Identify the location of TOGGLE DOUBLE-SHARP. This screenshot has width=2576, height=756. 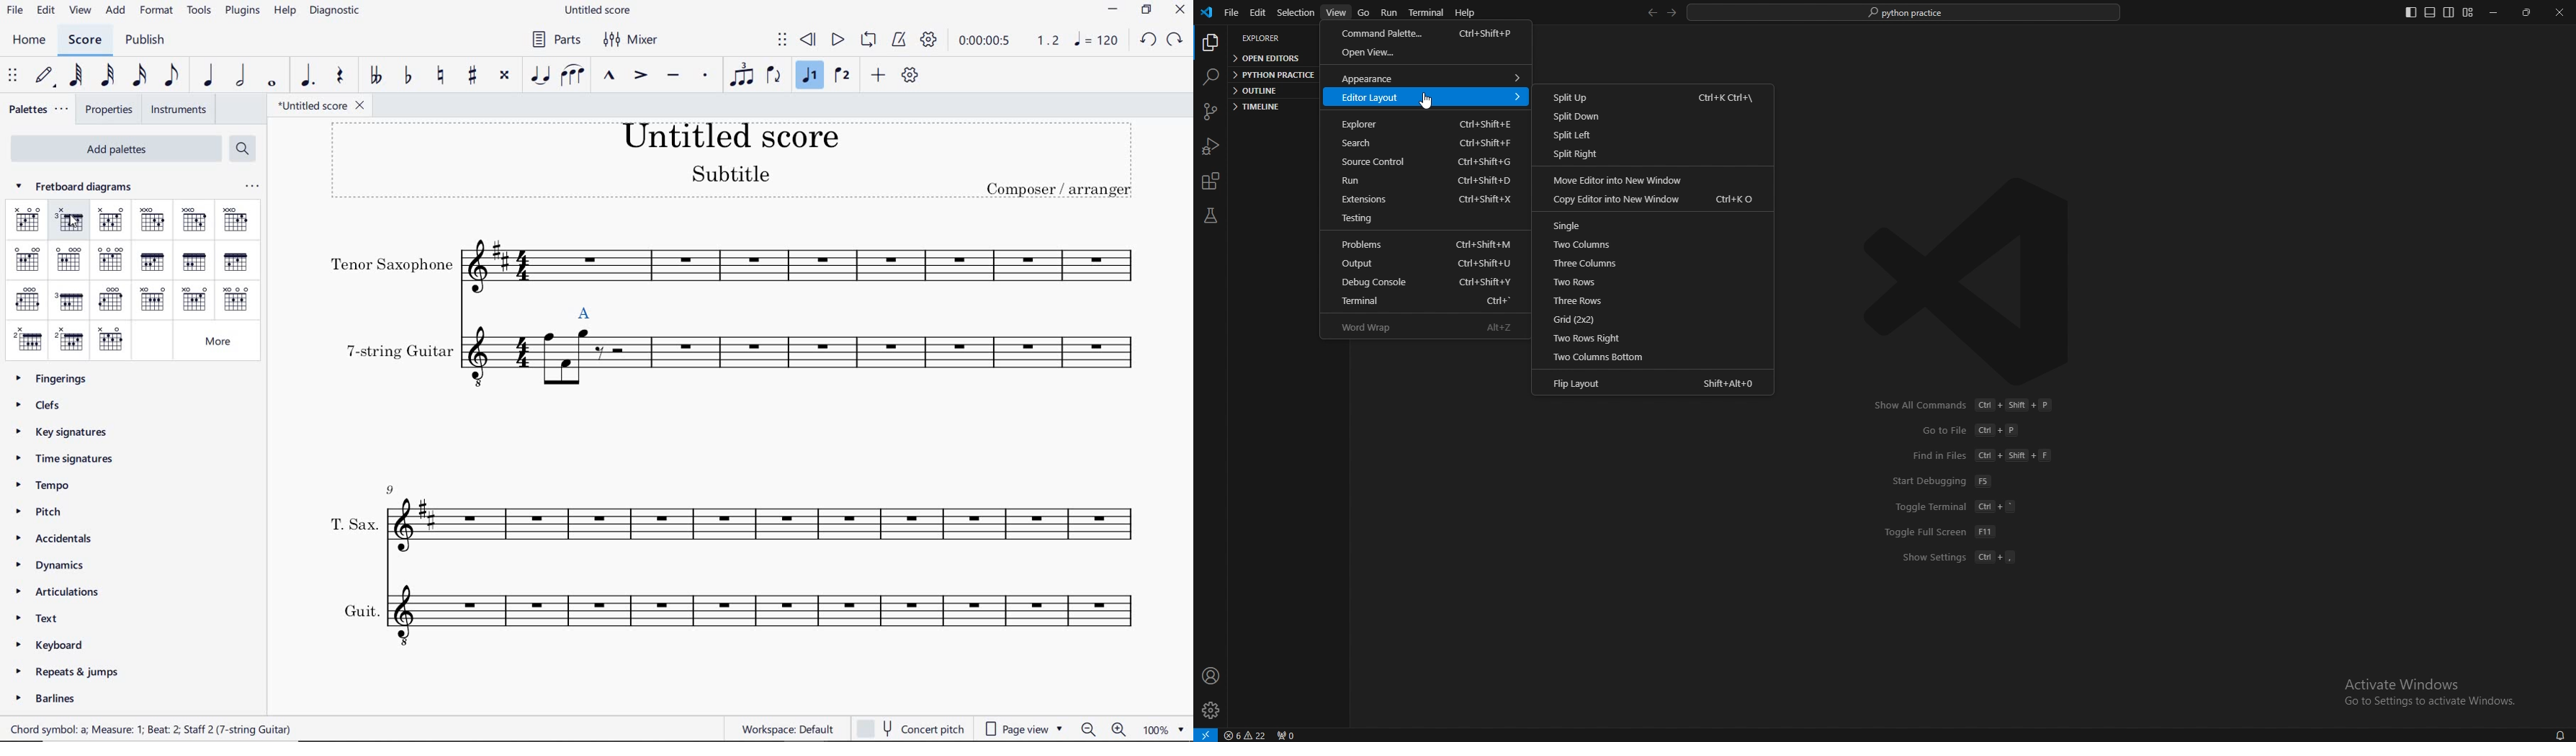
(504, 75).